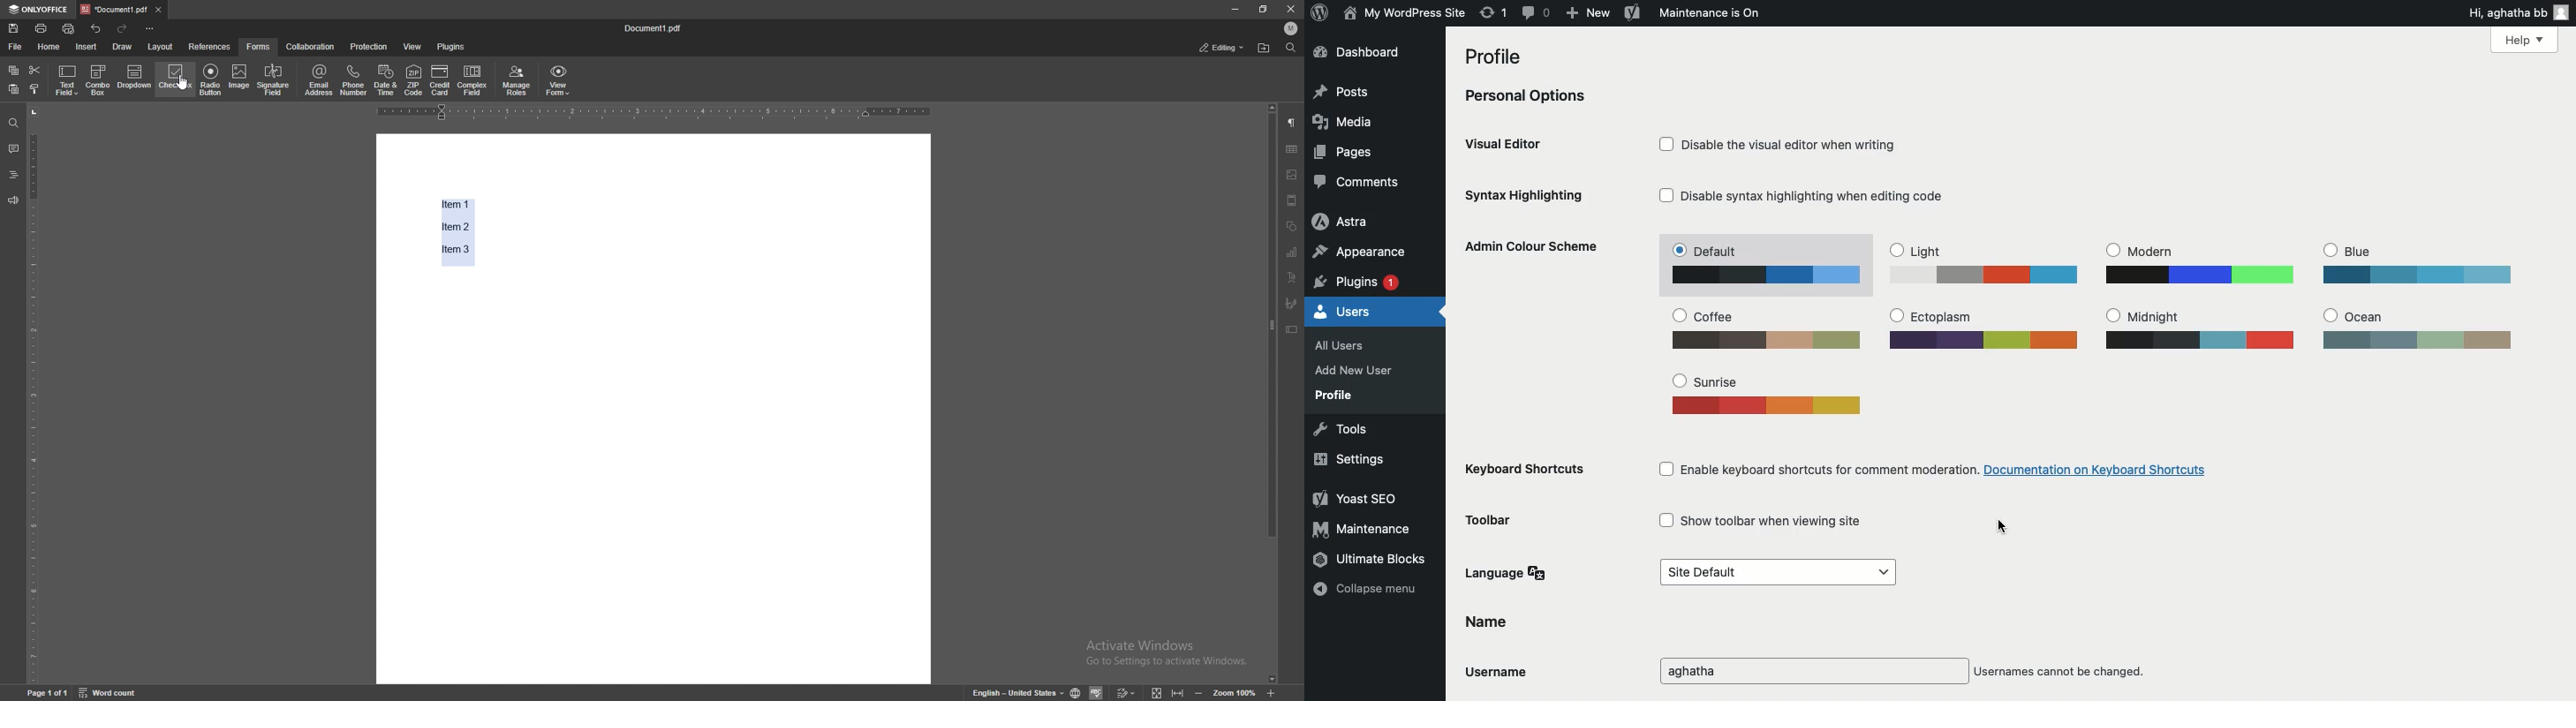 This screenshot has width=2576, height=728. Describe the element at coordinates (1357, 52) in the screenshot. I see `Dashboard` at that location.